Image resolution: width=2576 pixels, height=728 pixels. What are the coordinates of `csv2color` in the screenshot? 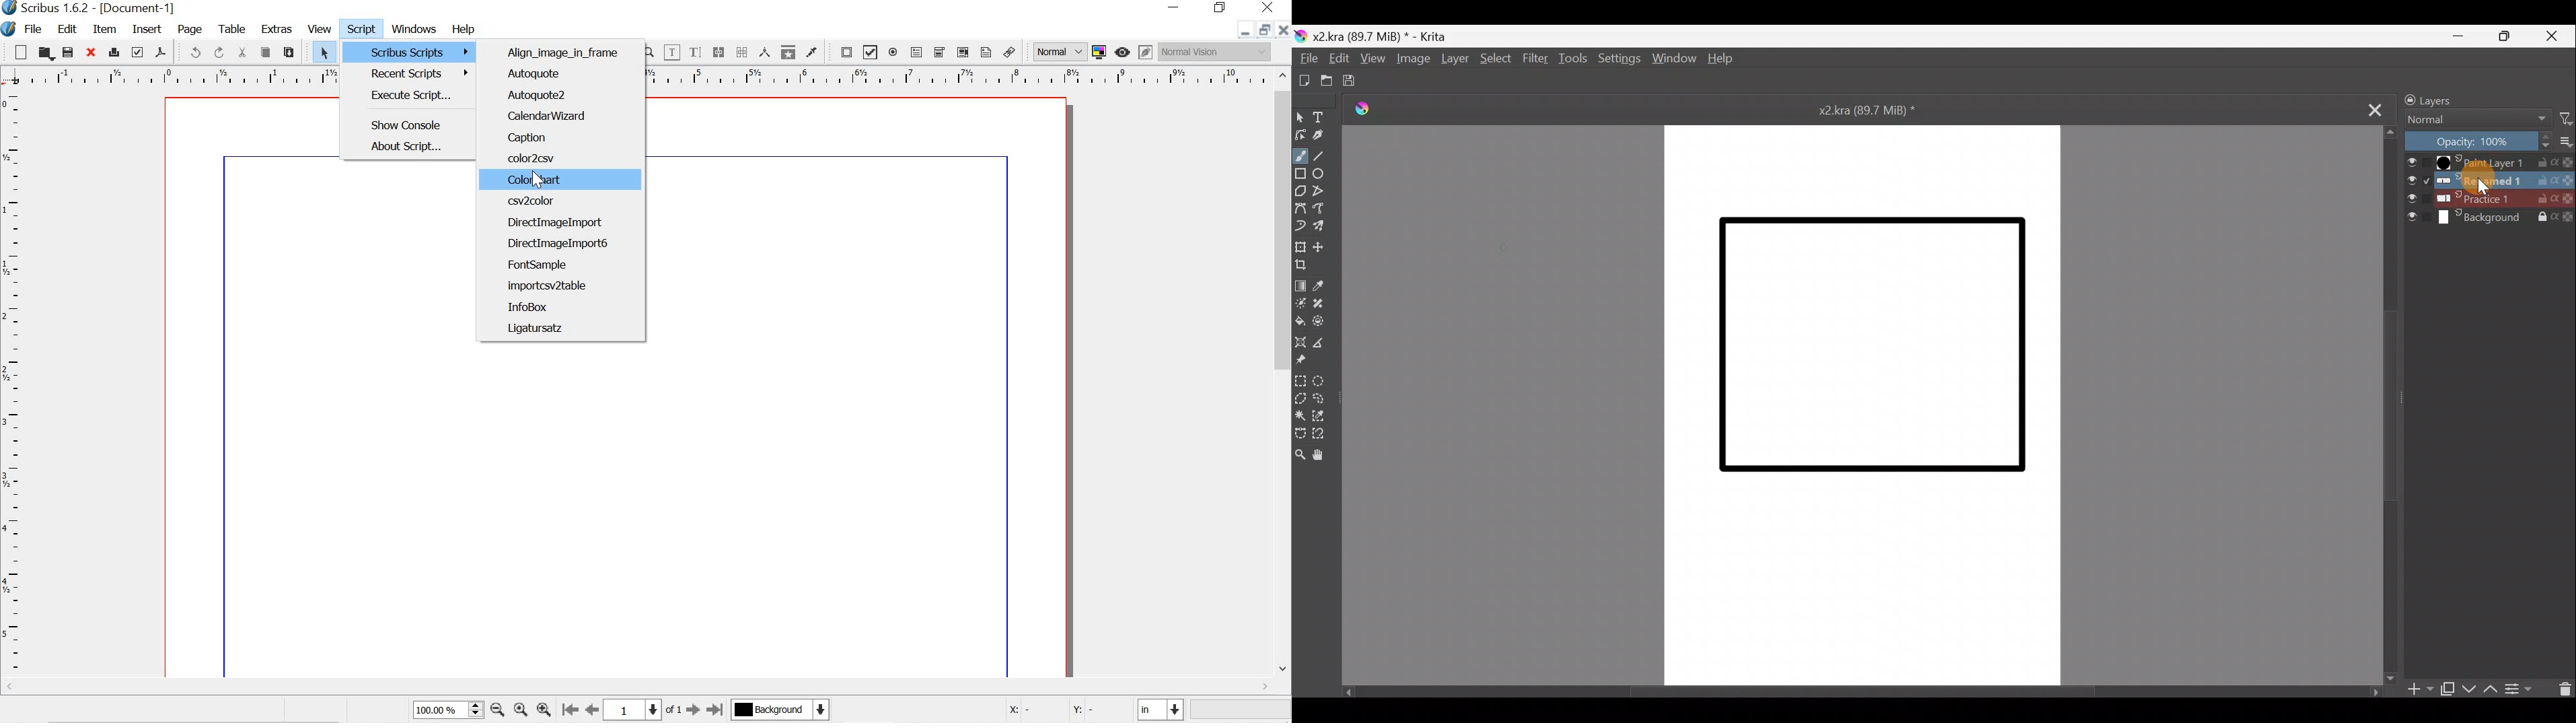 It's located at (564, 203).